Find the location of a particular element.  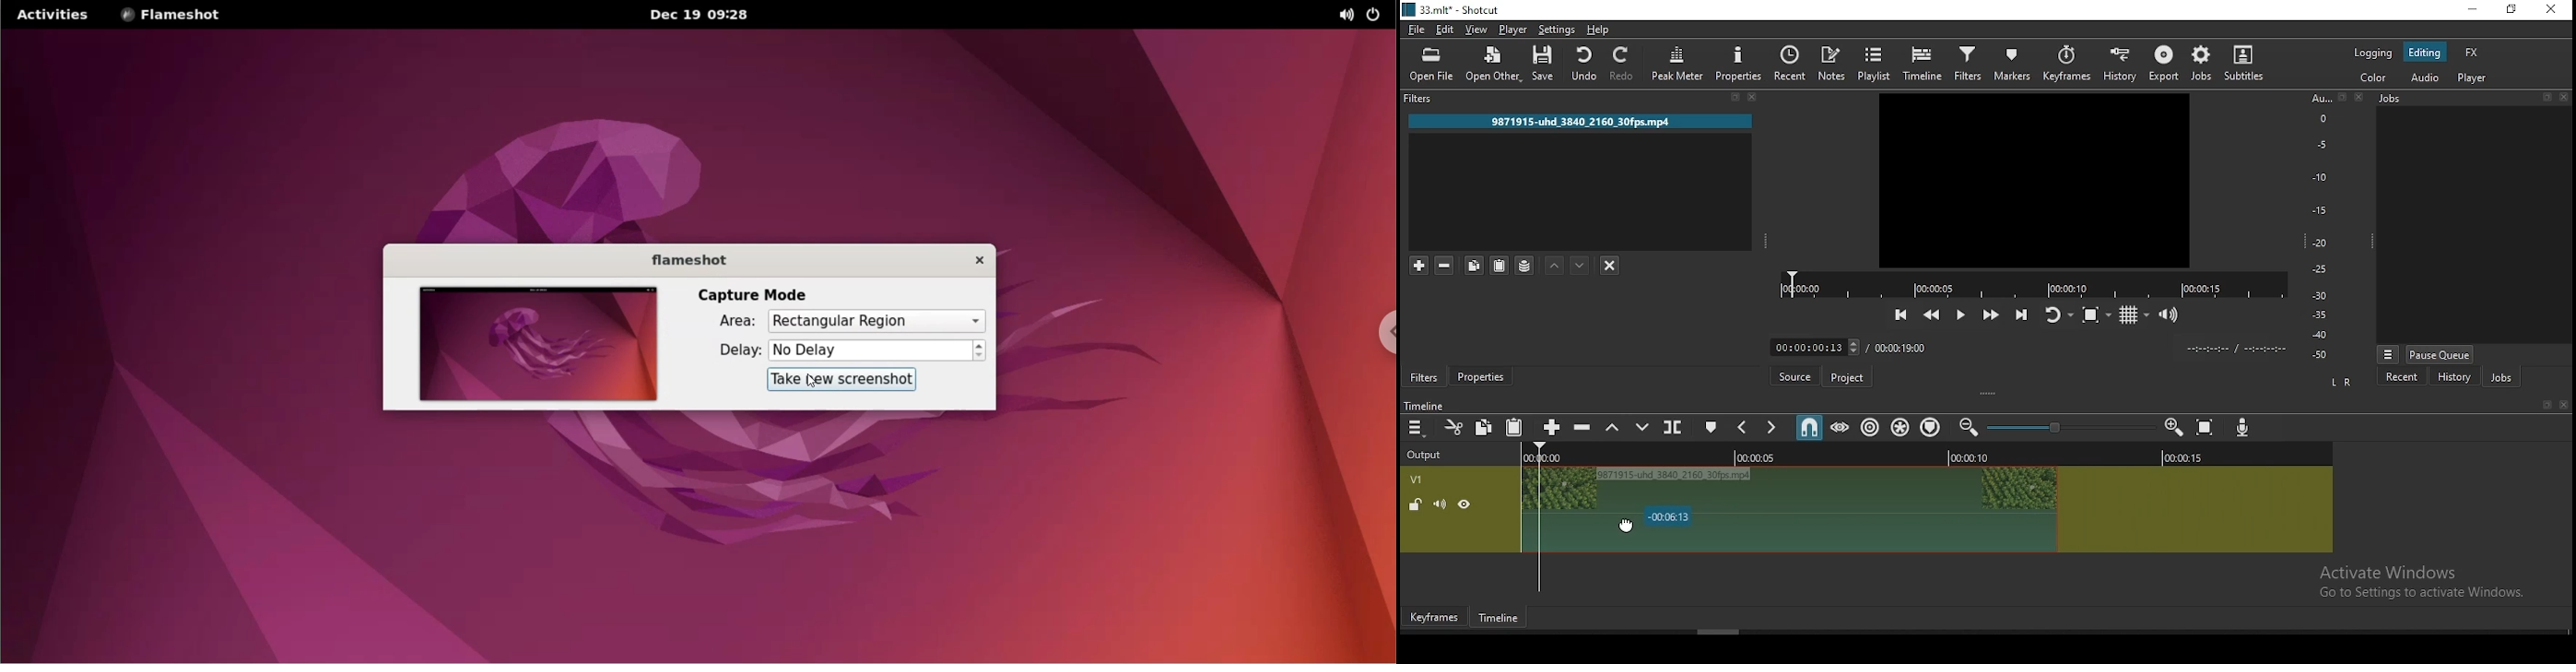

Playback time is located at coordinates (2239, 350).